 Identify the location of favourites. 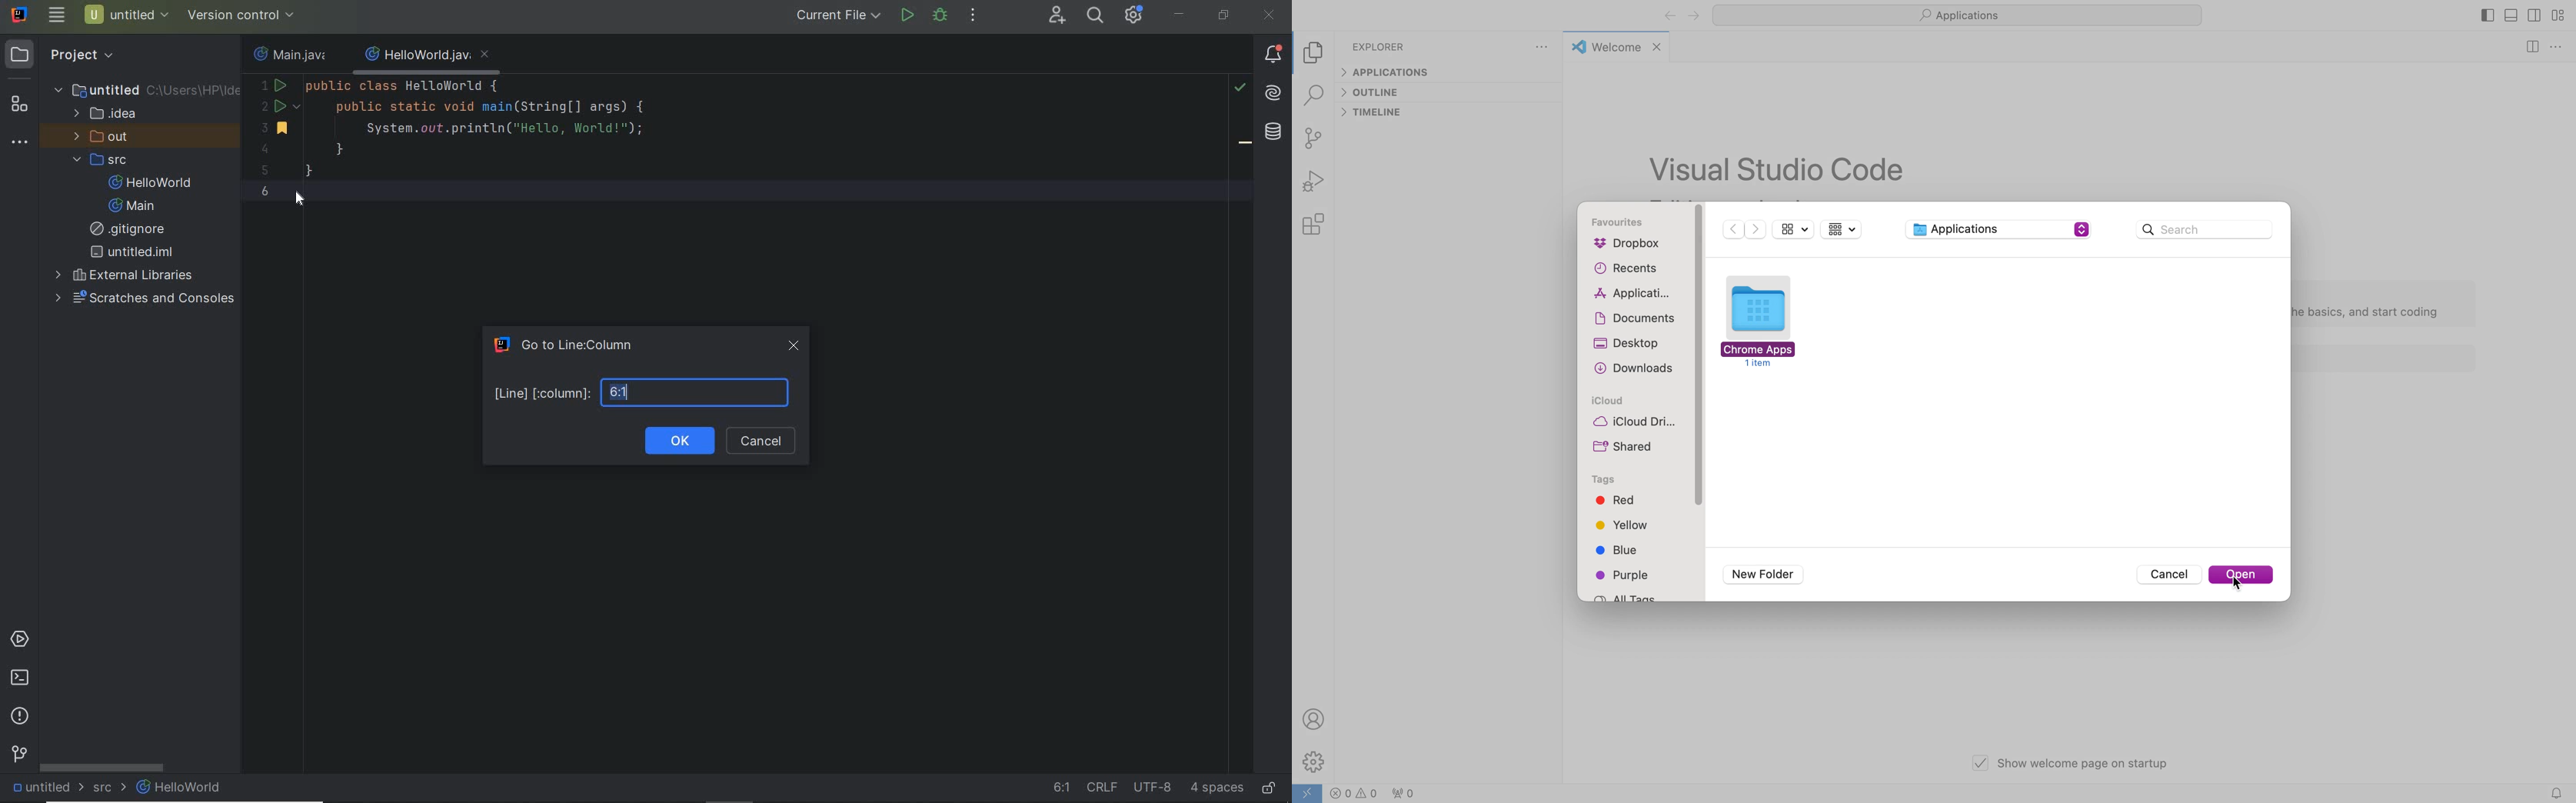
(1622, 223).